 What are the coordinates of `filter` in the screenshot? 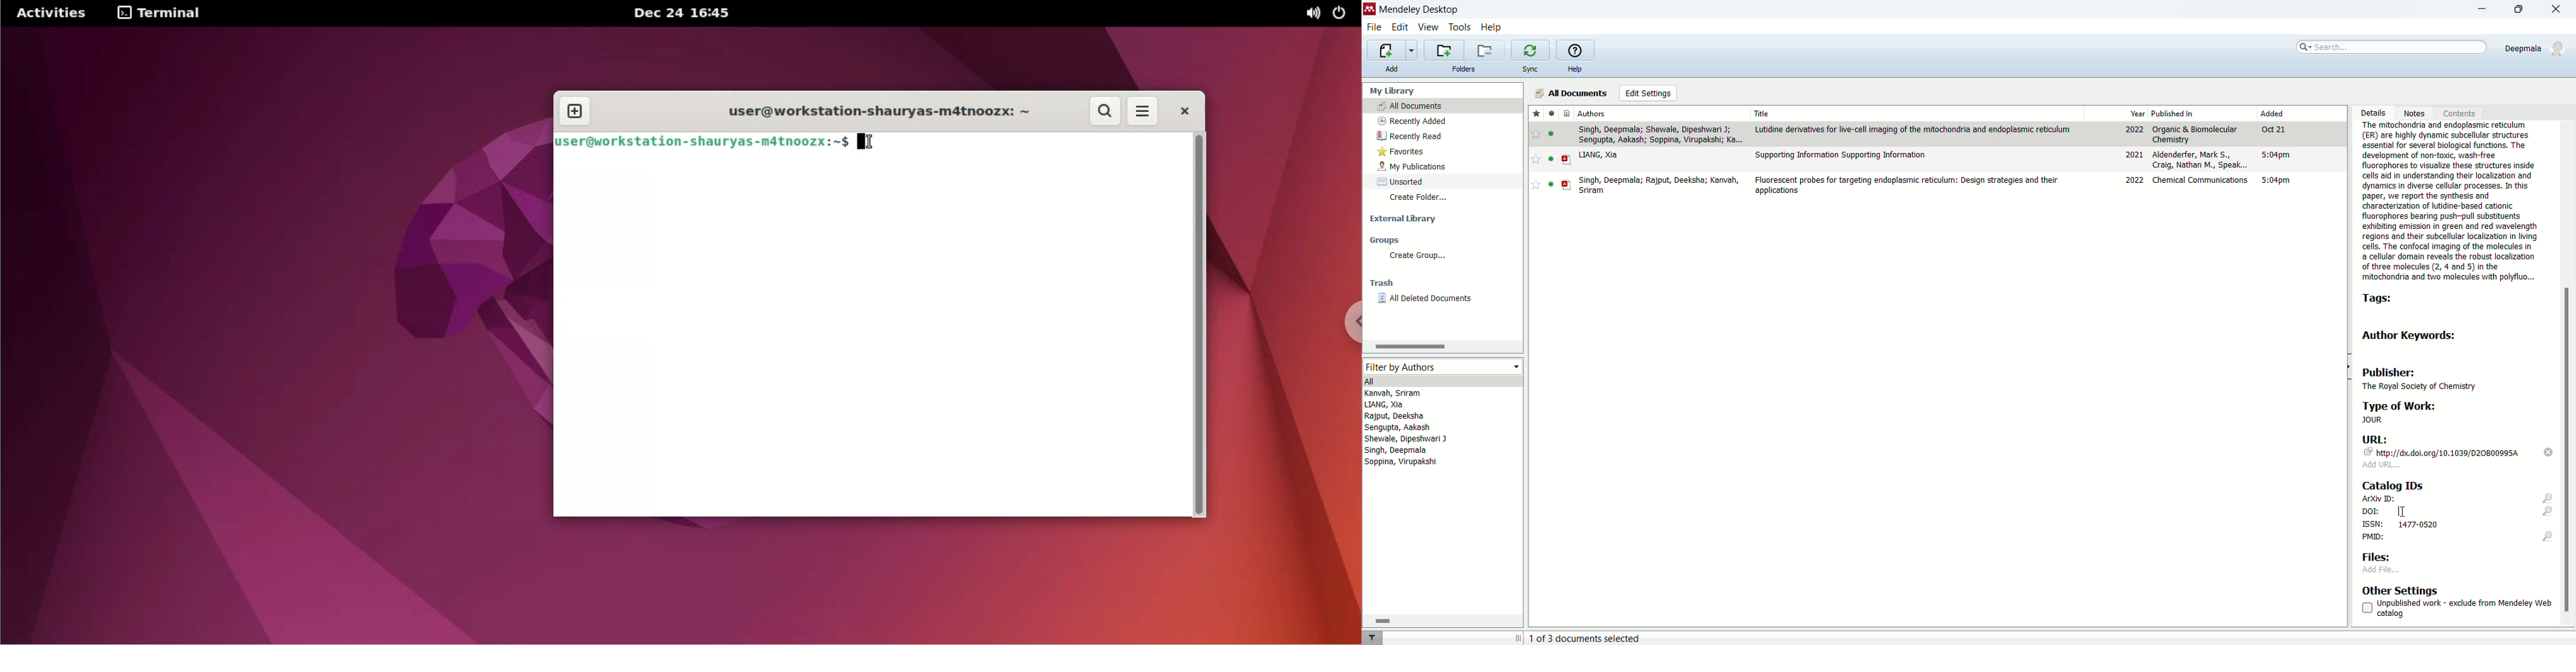 It's located at (1372, 637).